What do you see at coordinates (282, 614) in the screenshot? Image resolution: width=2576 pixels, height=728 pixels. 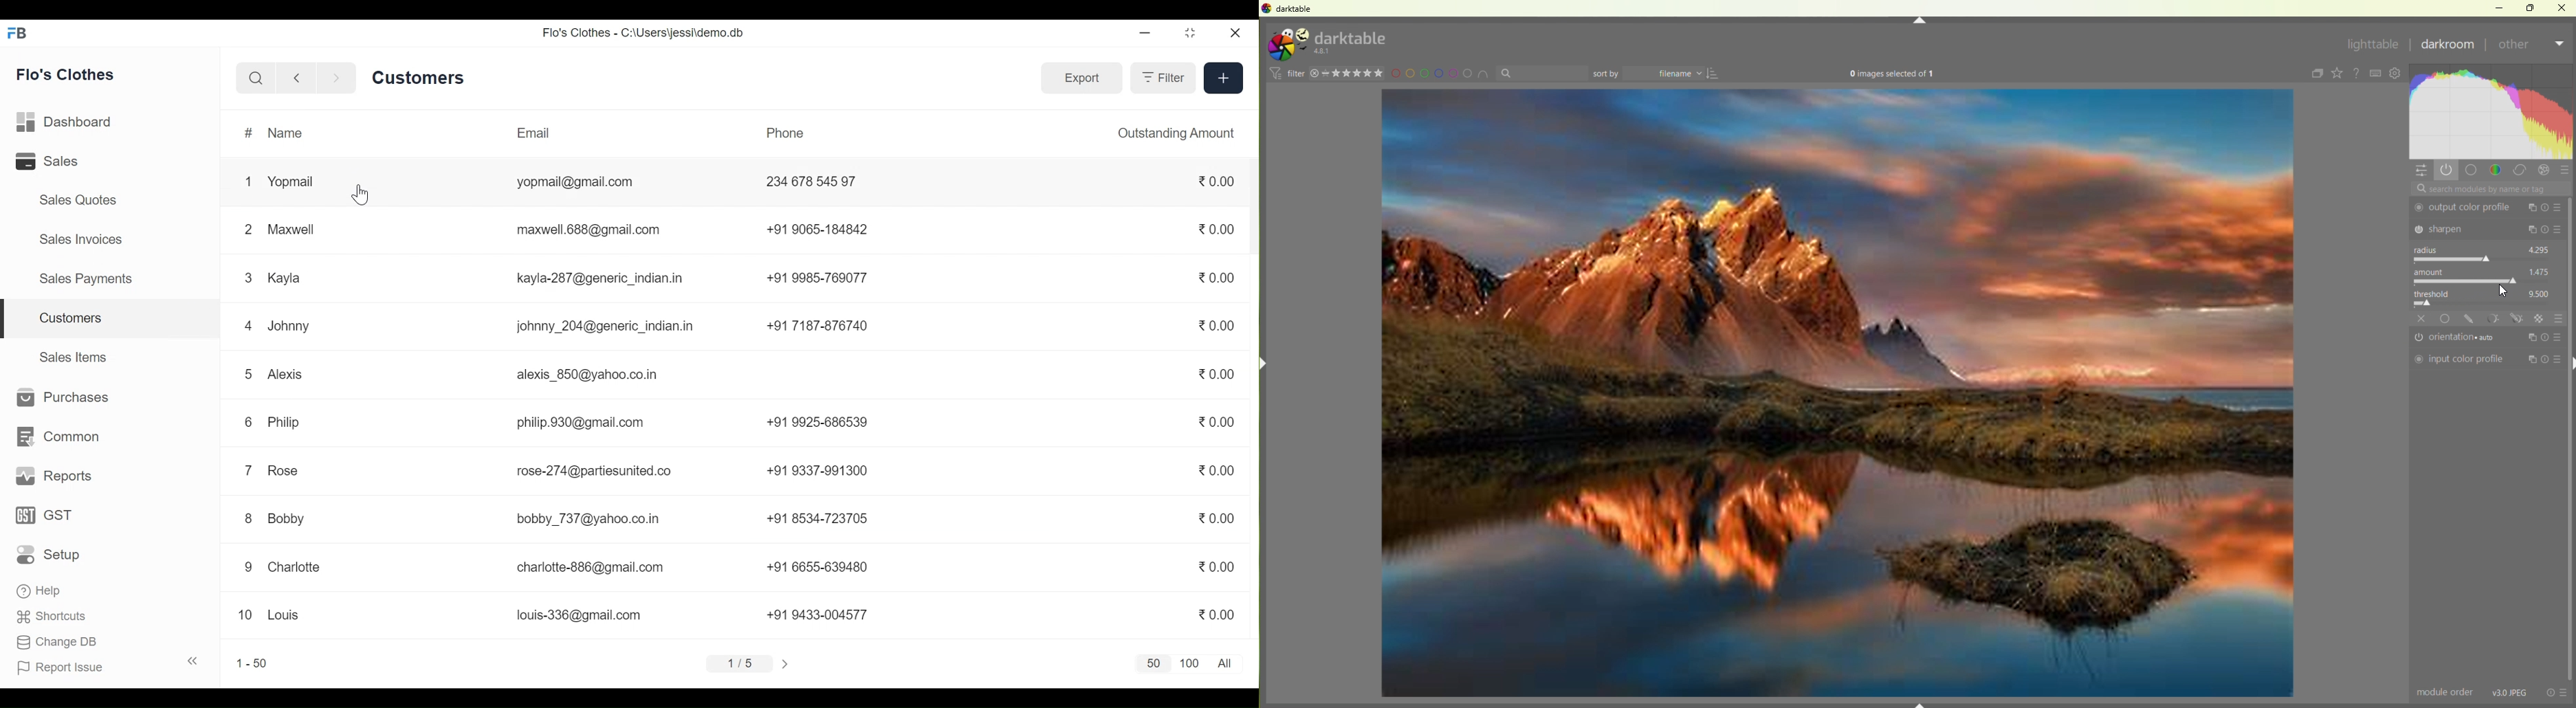 I see `Louis` at bounding box center [282, 614].